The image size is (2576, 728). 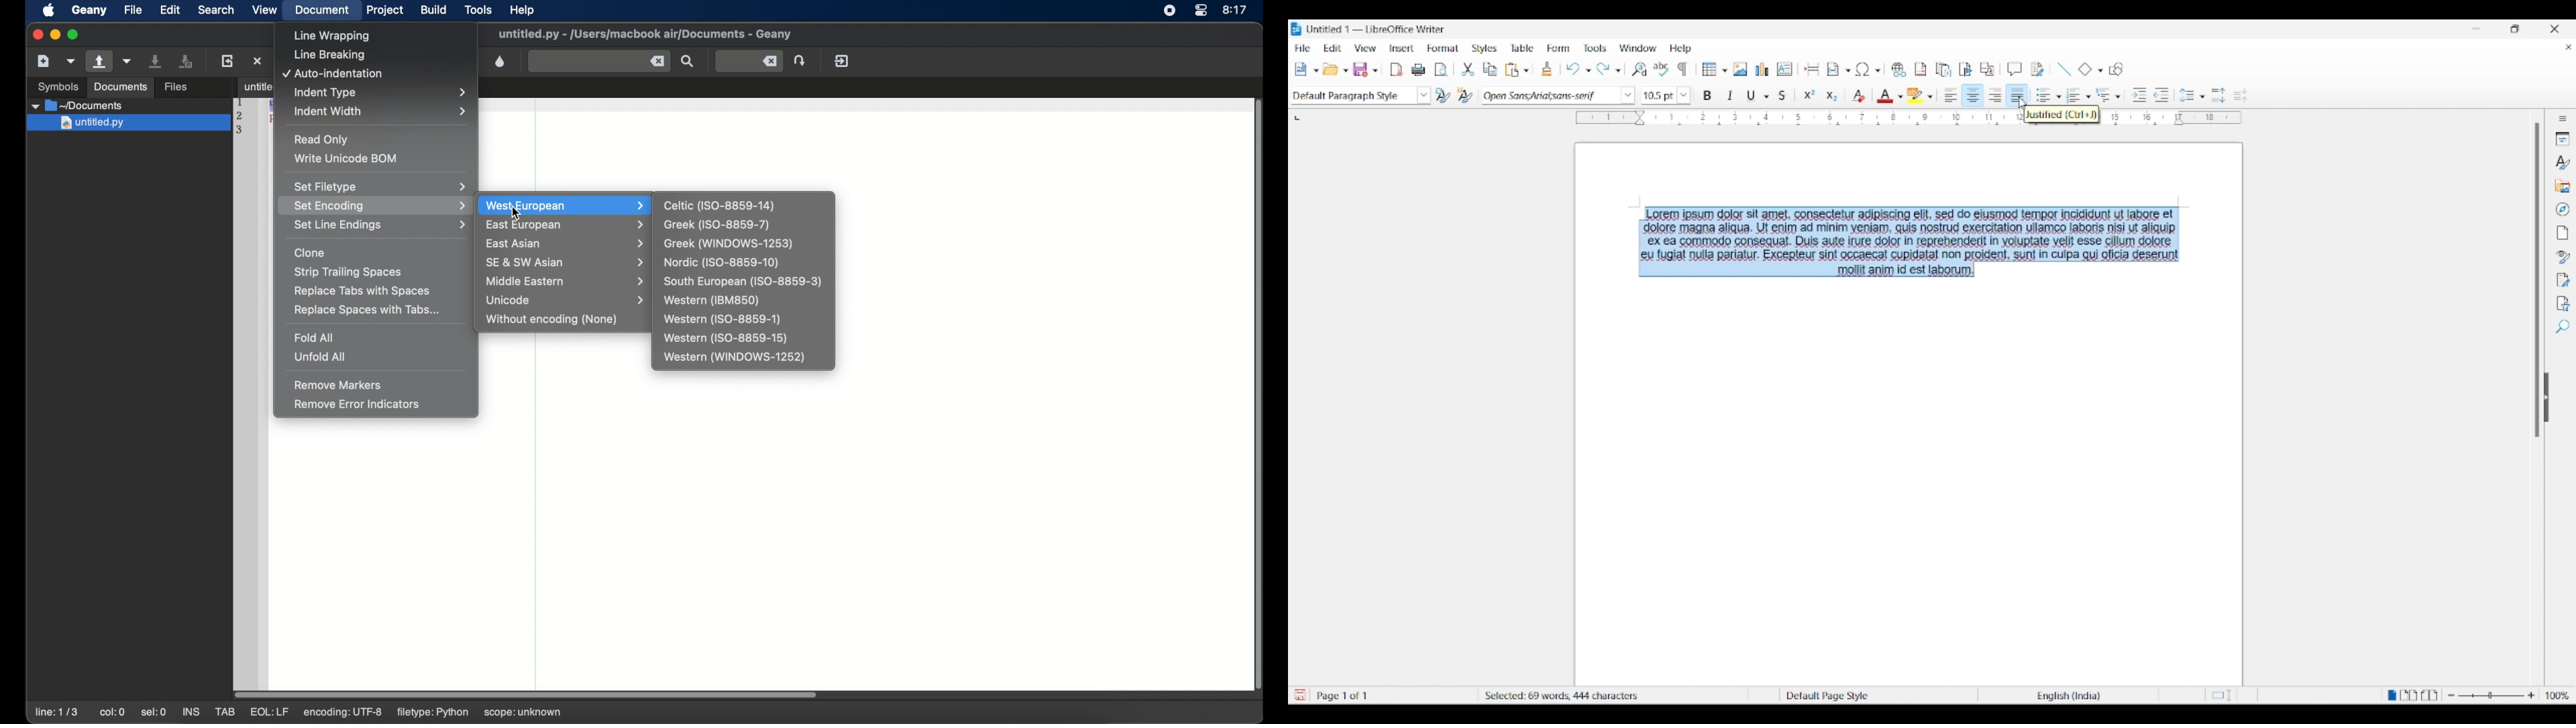 What do you see at coordinates (1638, 48) in the screenshot?
I see `Window` at bounding box center [1638, 48].